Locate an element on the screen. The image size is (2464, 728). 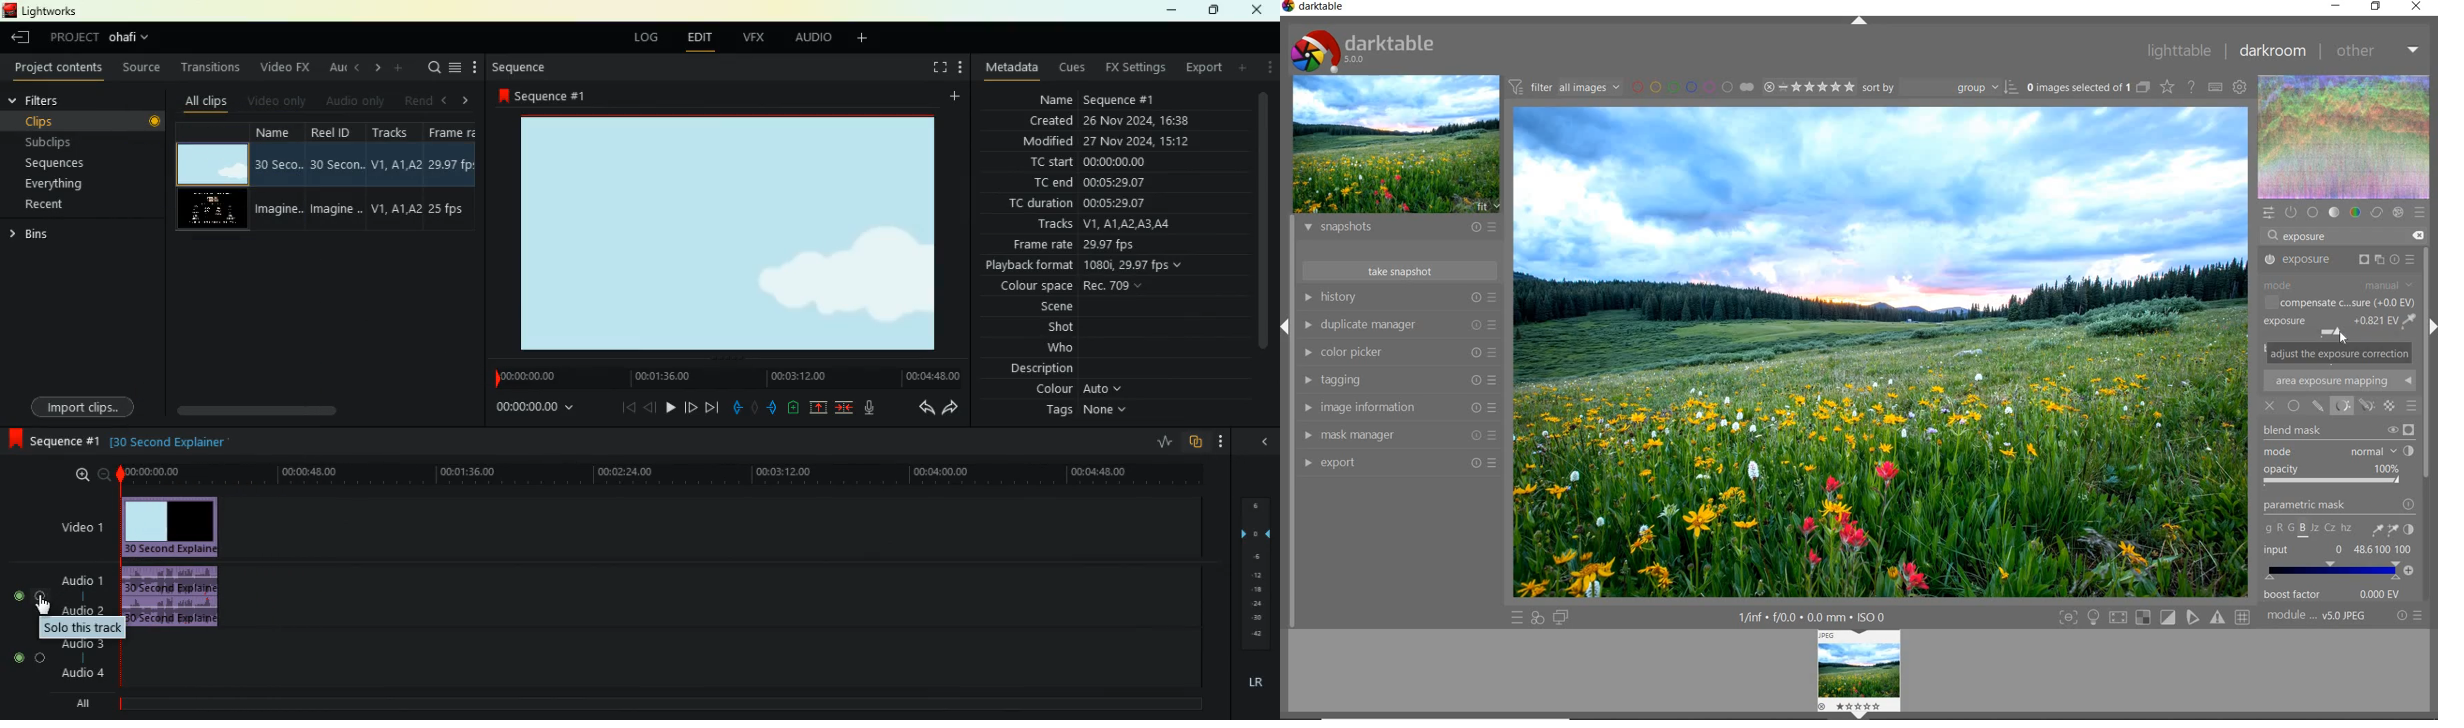
name is located at coordinates (1094, 98).